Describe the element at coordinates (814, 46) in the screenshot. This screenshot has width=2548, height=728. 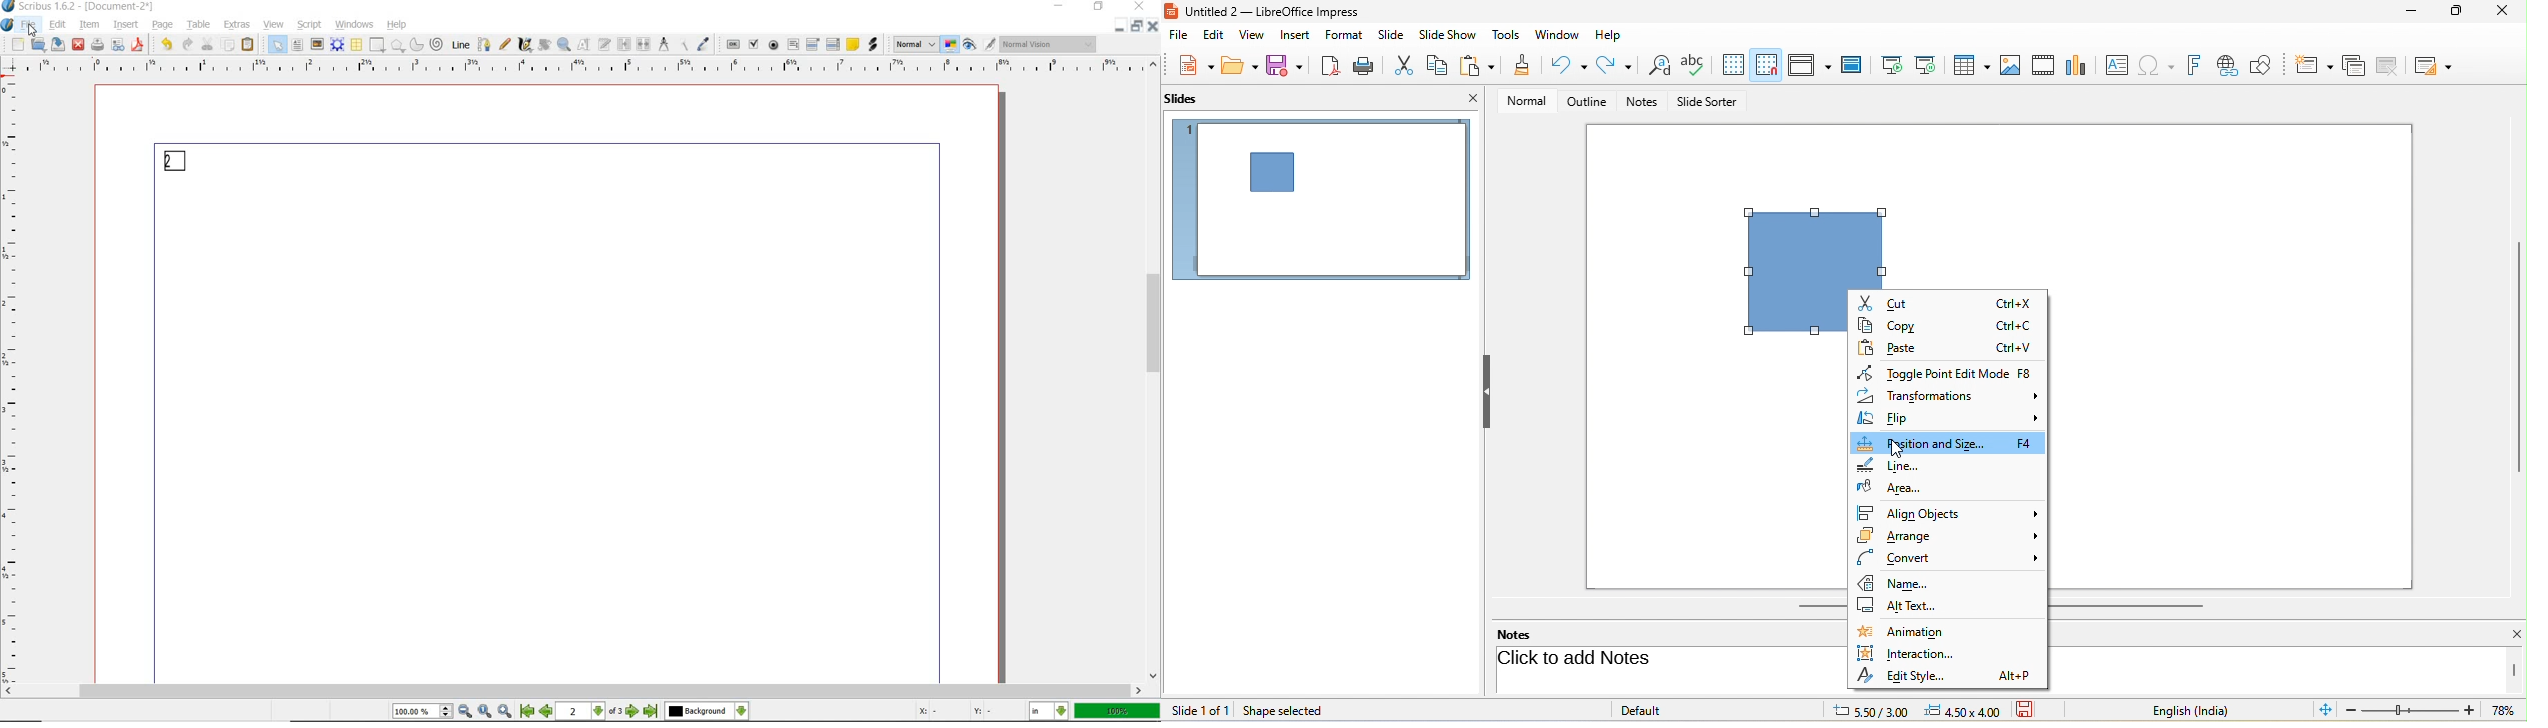
I see `pdf combo box` at that location.